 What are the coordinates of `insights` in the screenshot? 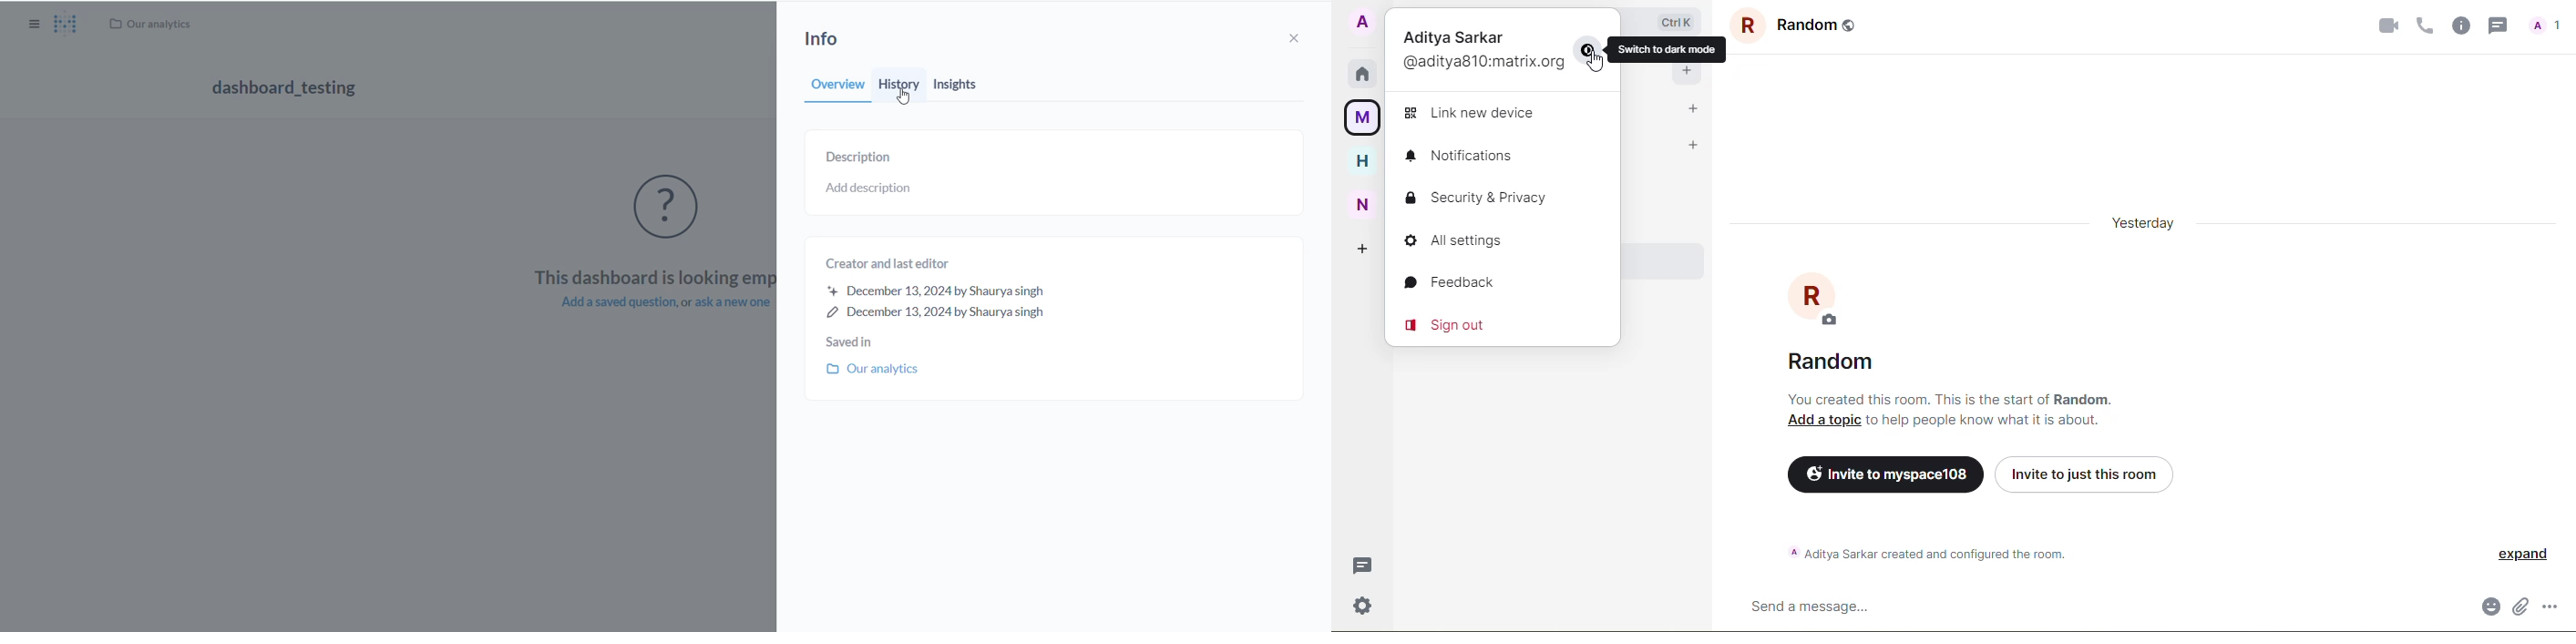 It's located at (958, 87).